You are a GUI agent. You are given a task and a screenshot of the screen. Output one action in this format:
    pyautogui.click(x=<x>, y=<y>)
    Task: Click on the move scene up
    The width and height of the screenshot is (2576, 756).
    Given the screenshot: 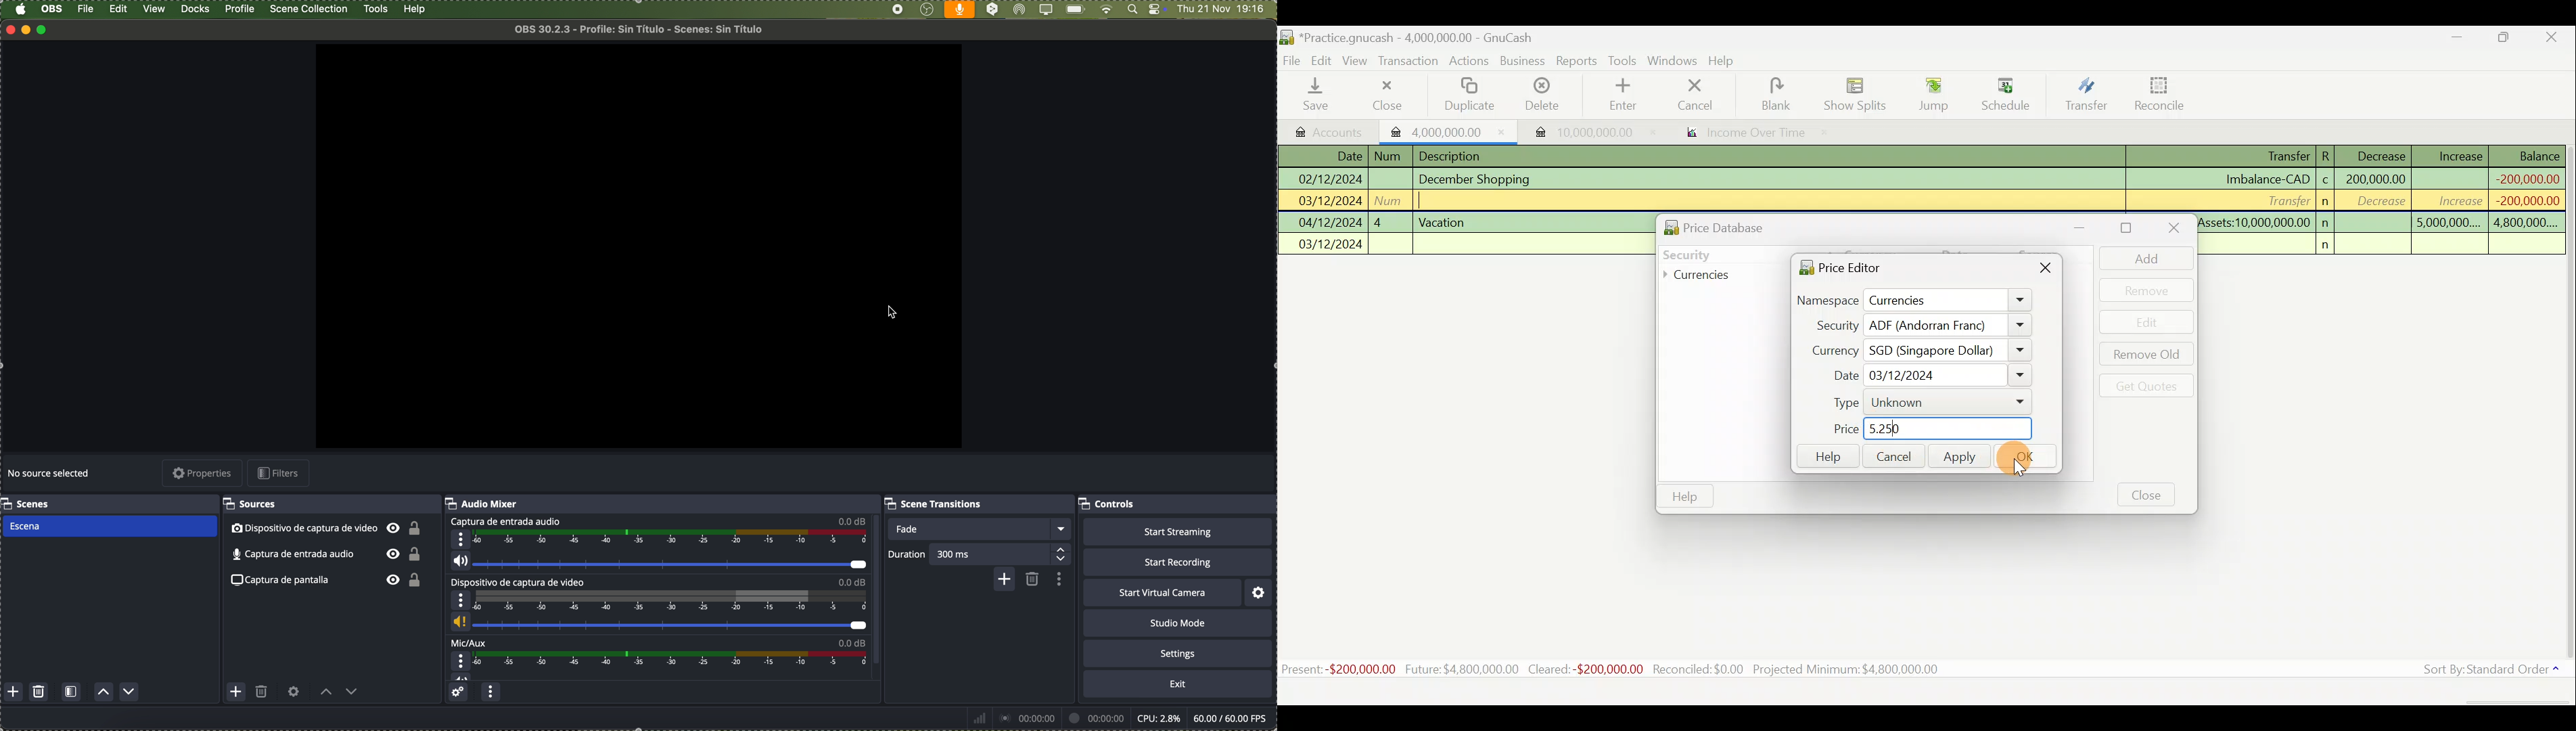 What is the action you would take?
    pyautogui.click(x=105, y=693)
    